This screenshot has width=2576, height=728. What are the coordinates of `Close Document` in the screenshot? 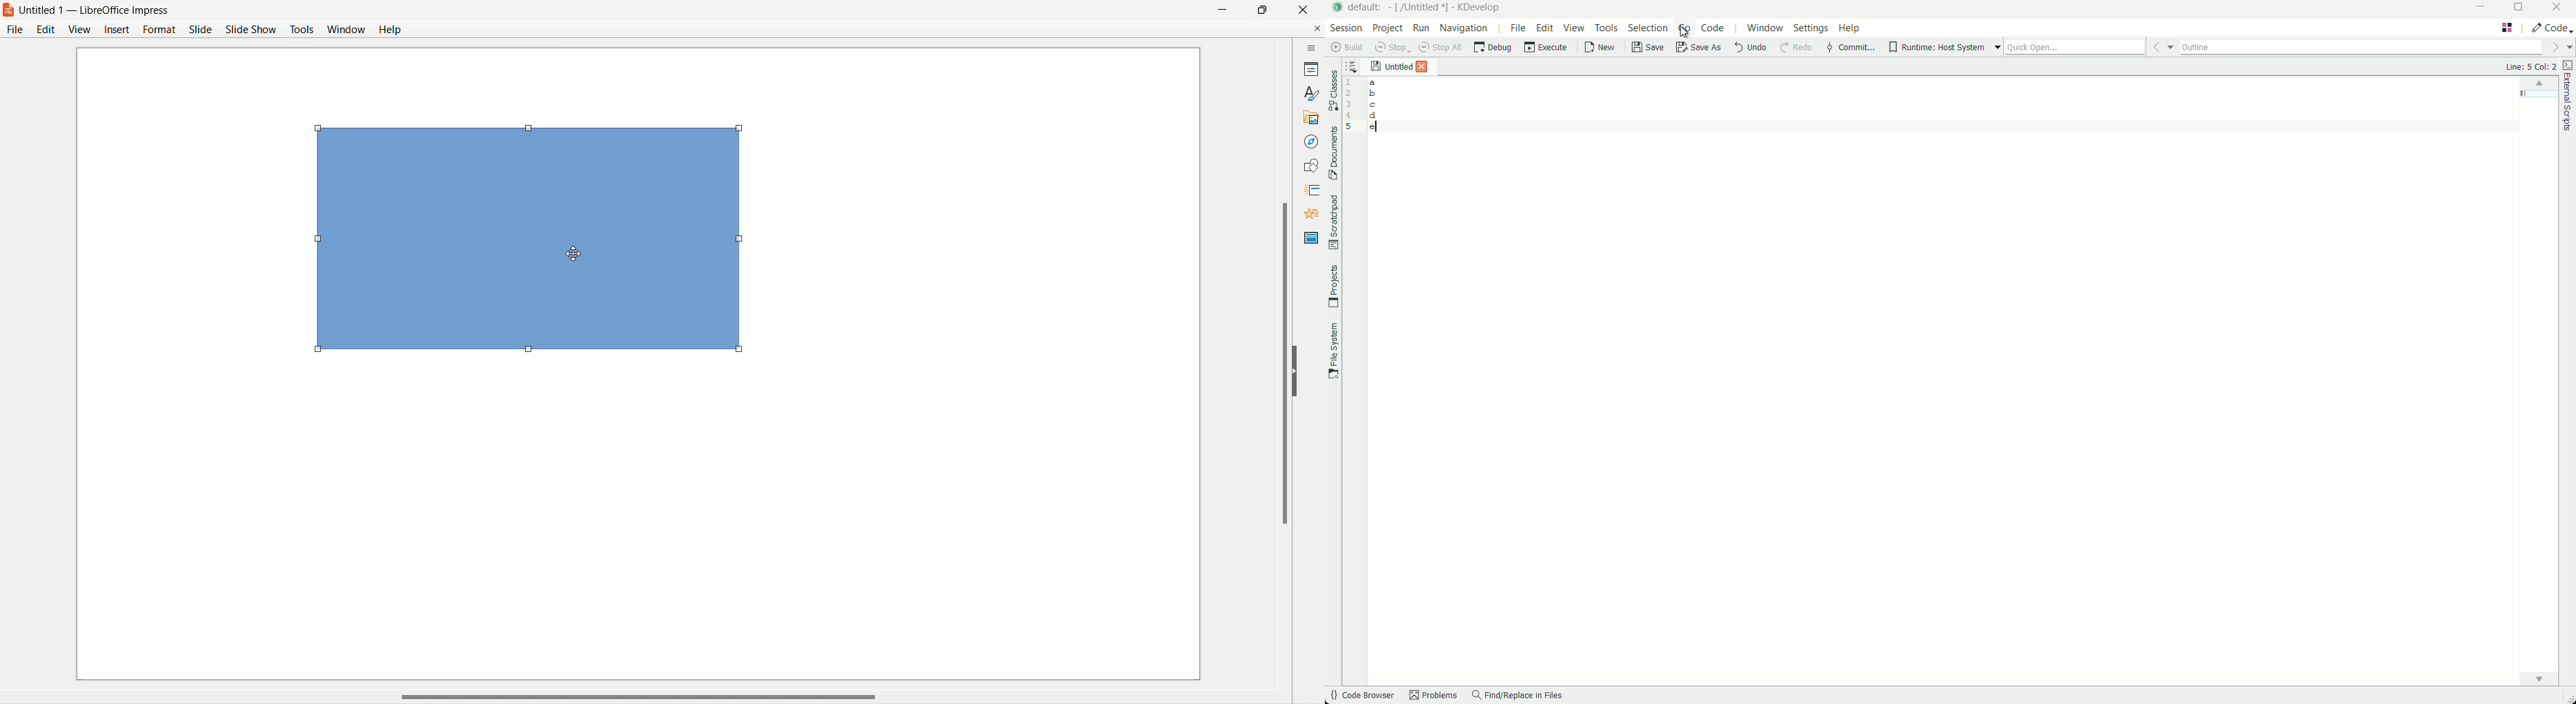 It's located at (1316, 28).